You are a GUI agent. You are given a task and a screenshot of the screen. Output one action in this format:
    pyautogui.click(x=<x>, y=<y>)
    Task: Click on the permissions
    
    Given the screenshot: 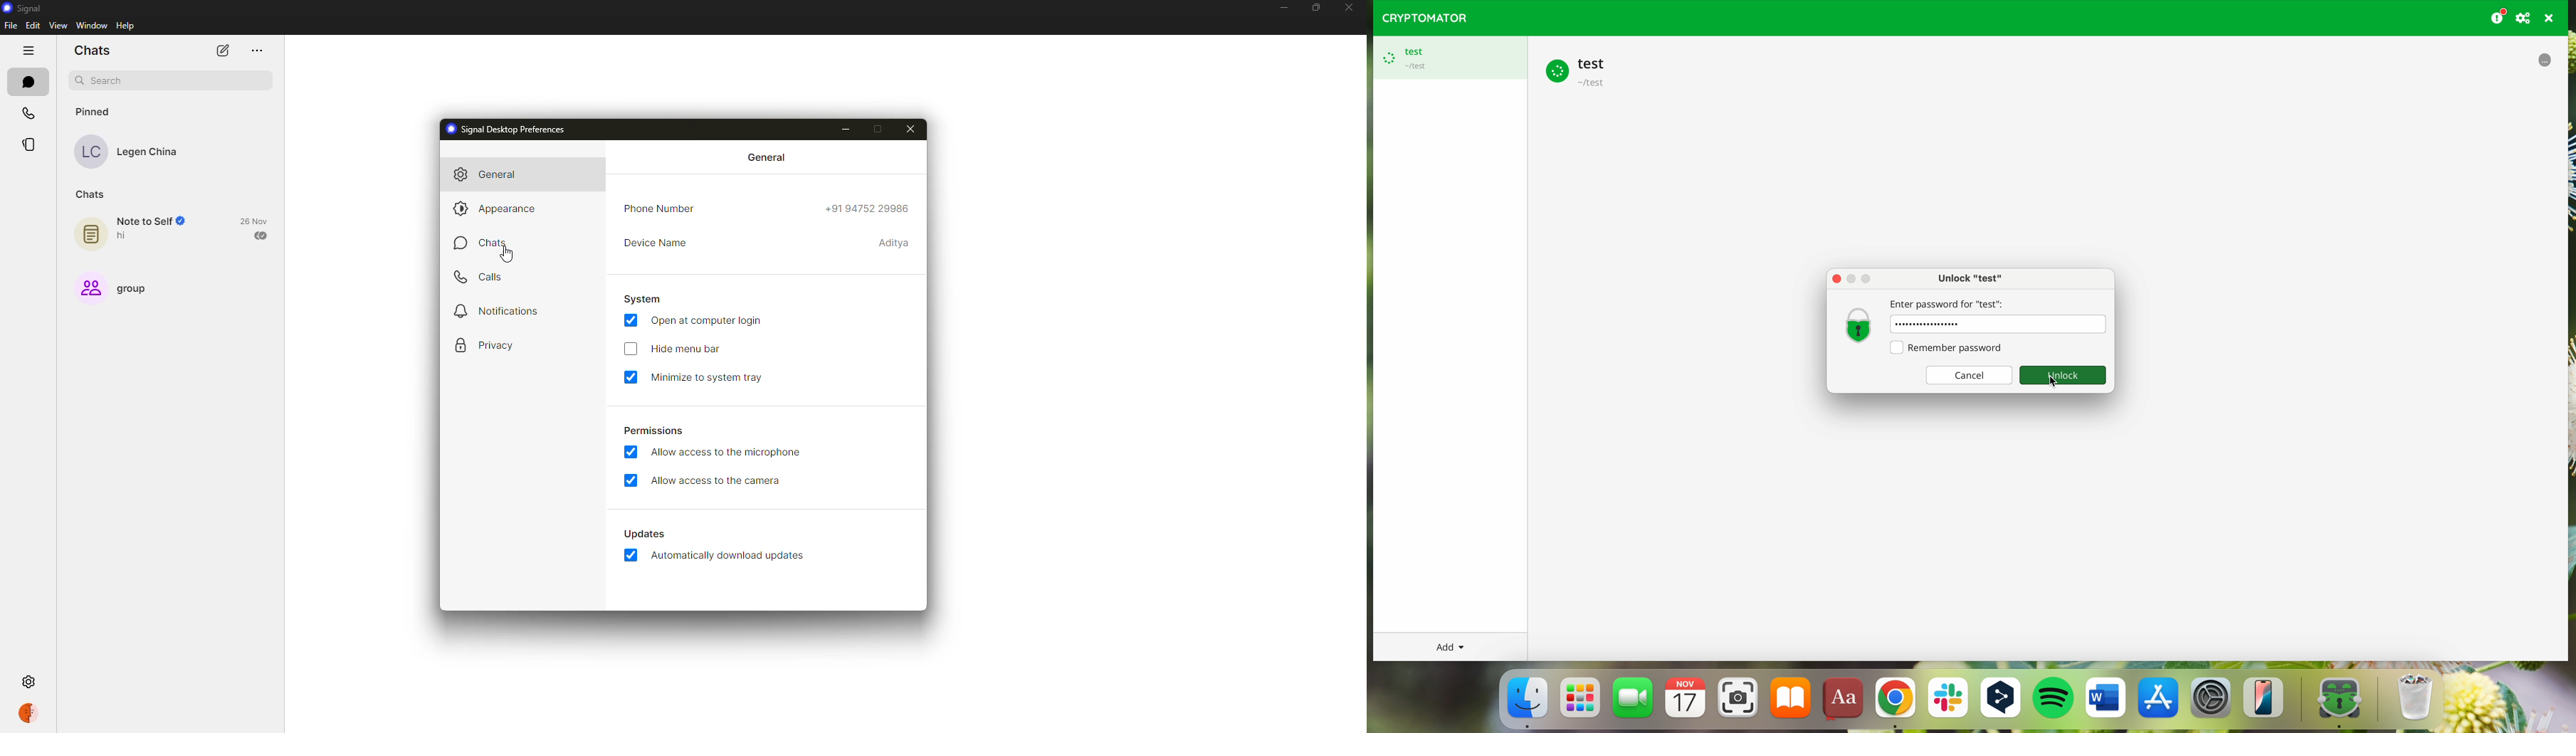 What is the action you would take?
    pyautogui.click(x=653, y=431)
    